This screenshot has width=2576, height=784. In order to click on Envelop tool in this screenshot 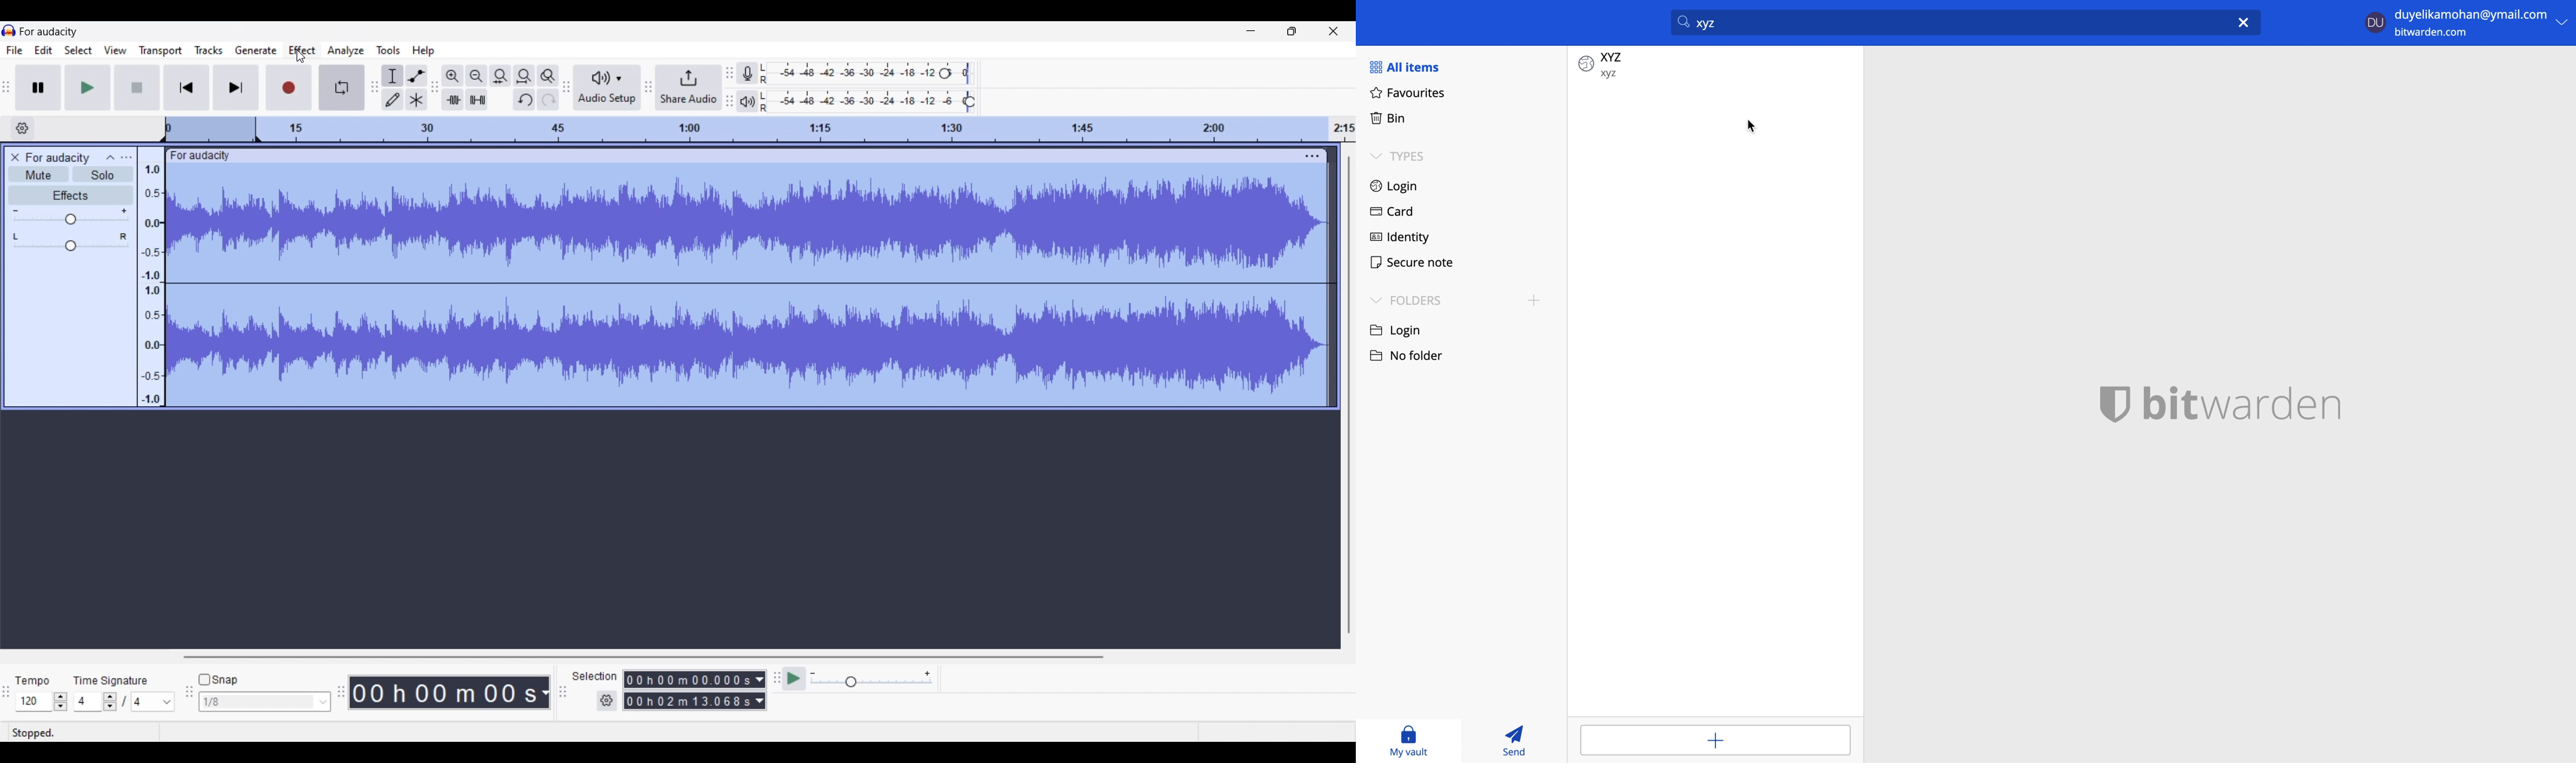, I will do `click(417, 76)`.